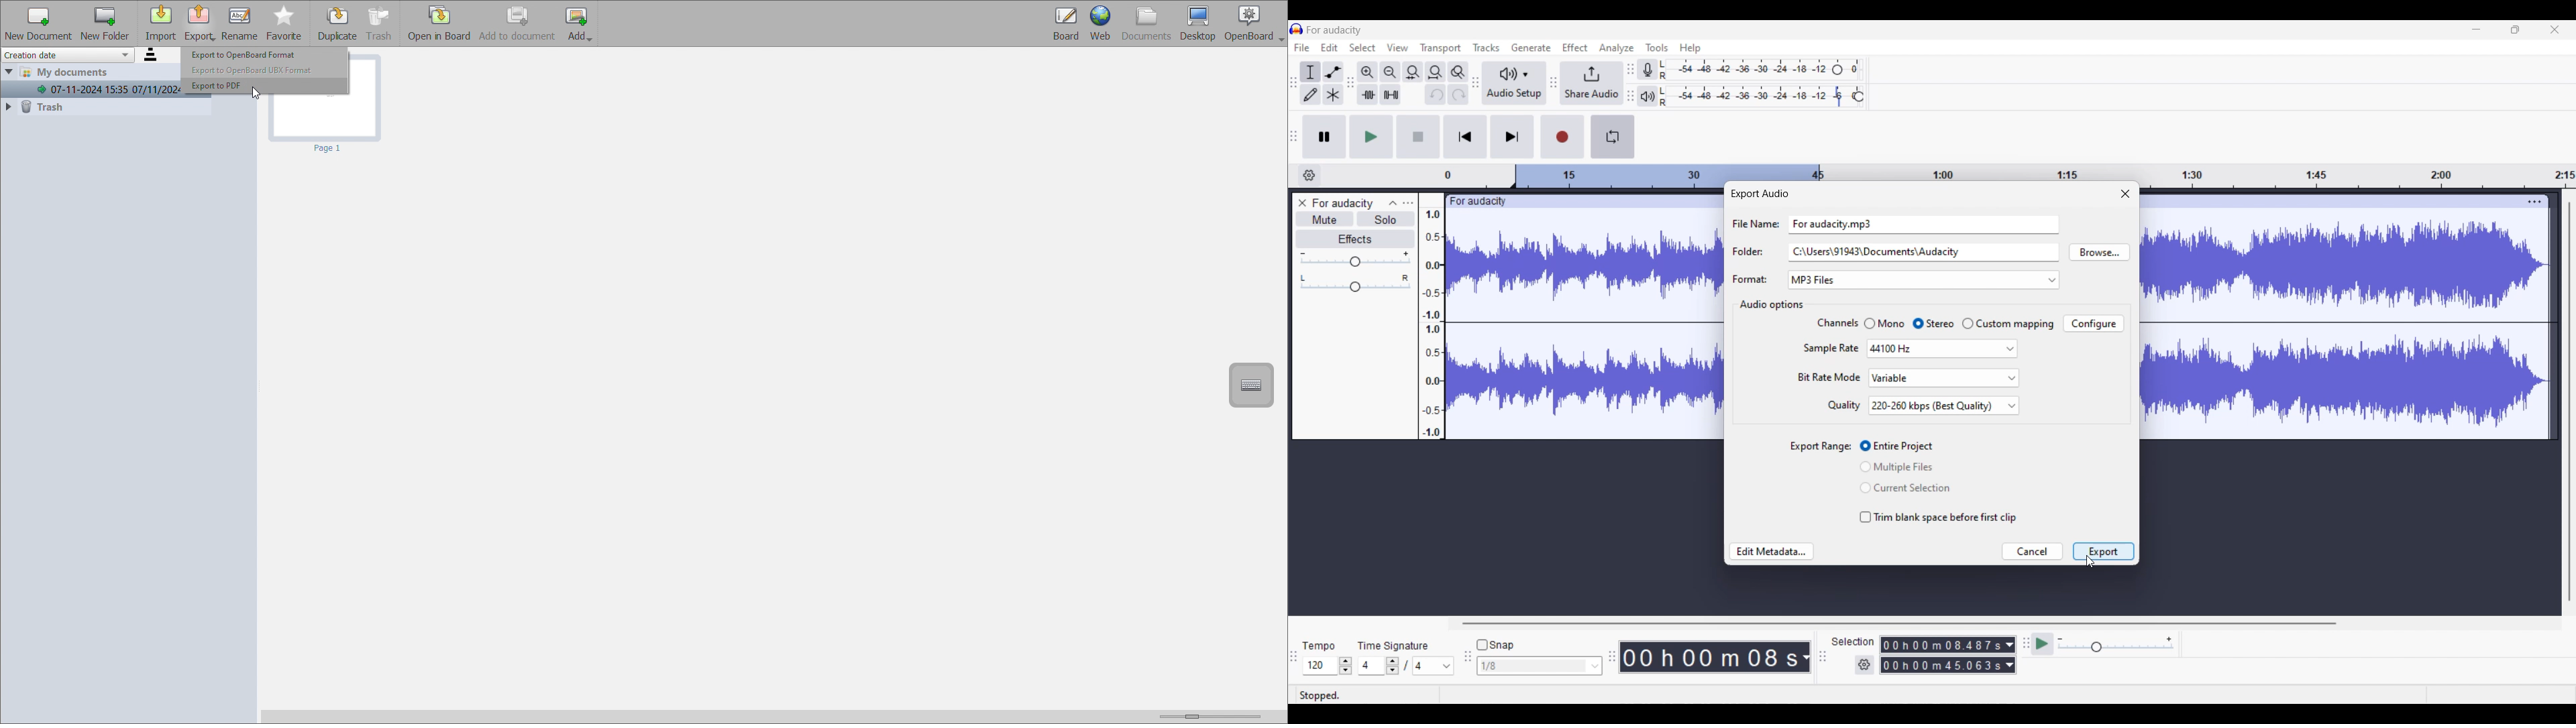 This screenshot has width=2576, height=728. I want to click on Fit project to width, so click(1436, 72).